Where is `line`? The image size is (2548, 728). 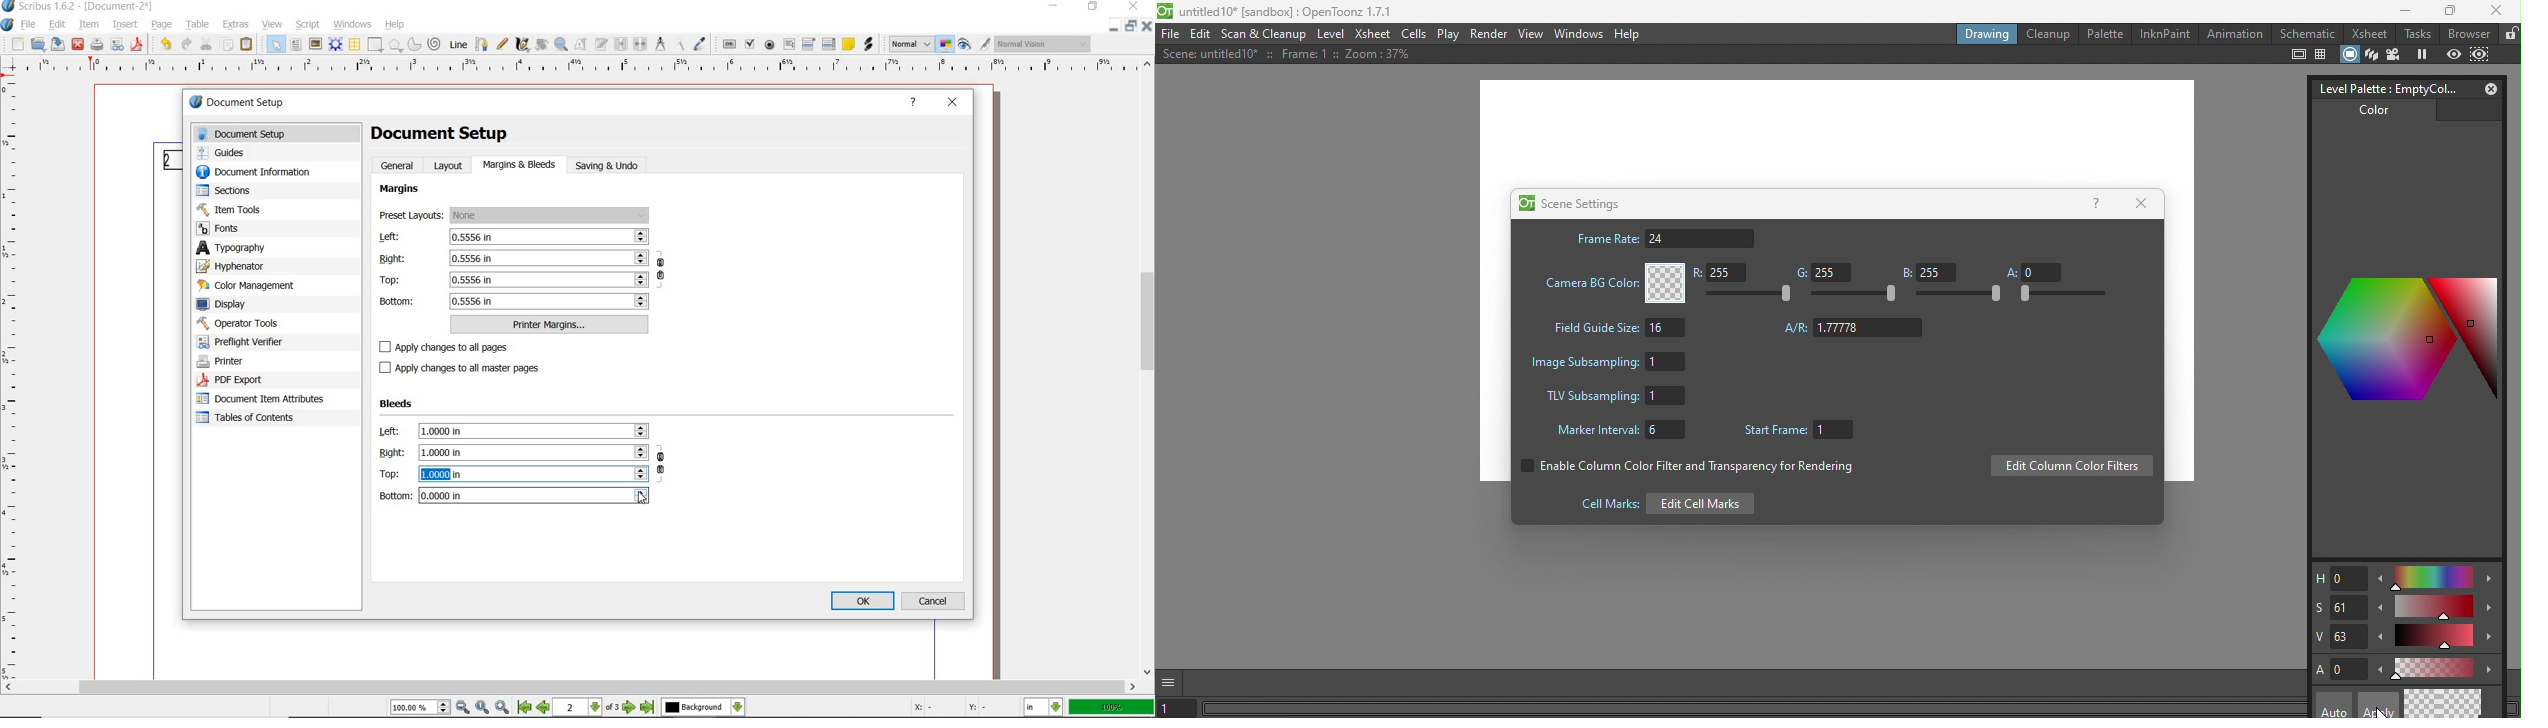
line is located at coordinates (459, 44).